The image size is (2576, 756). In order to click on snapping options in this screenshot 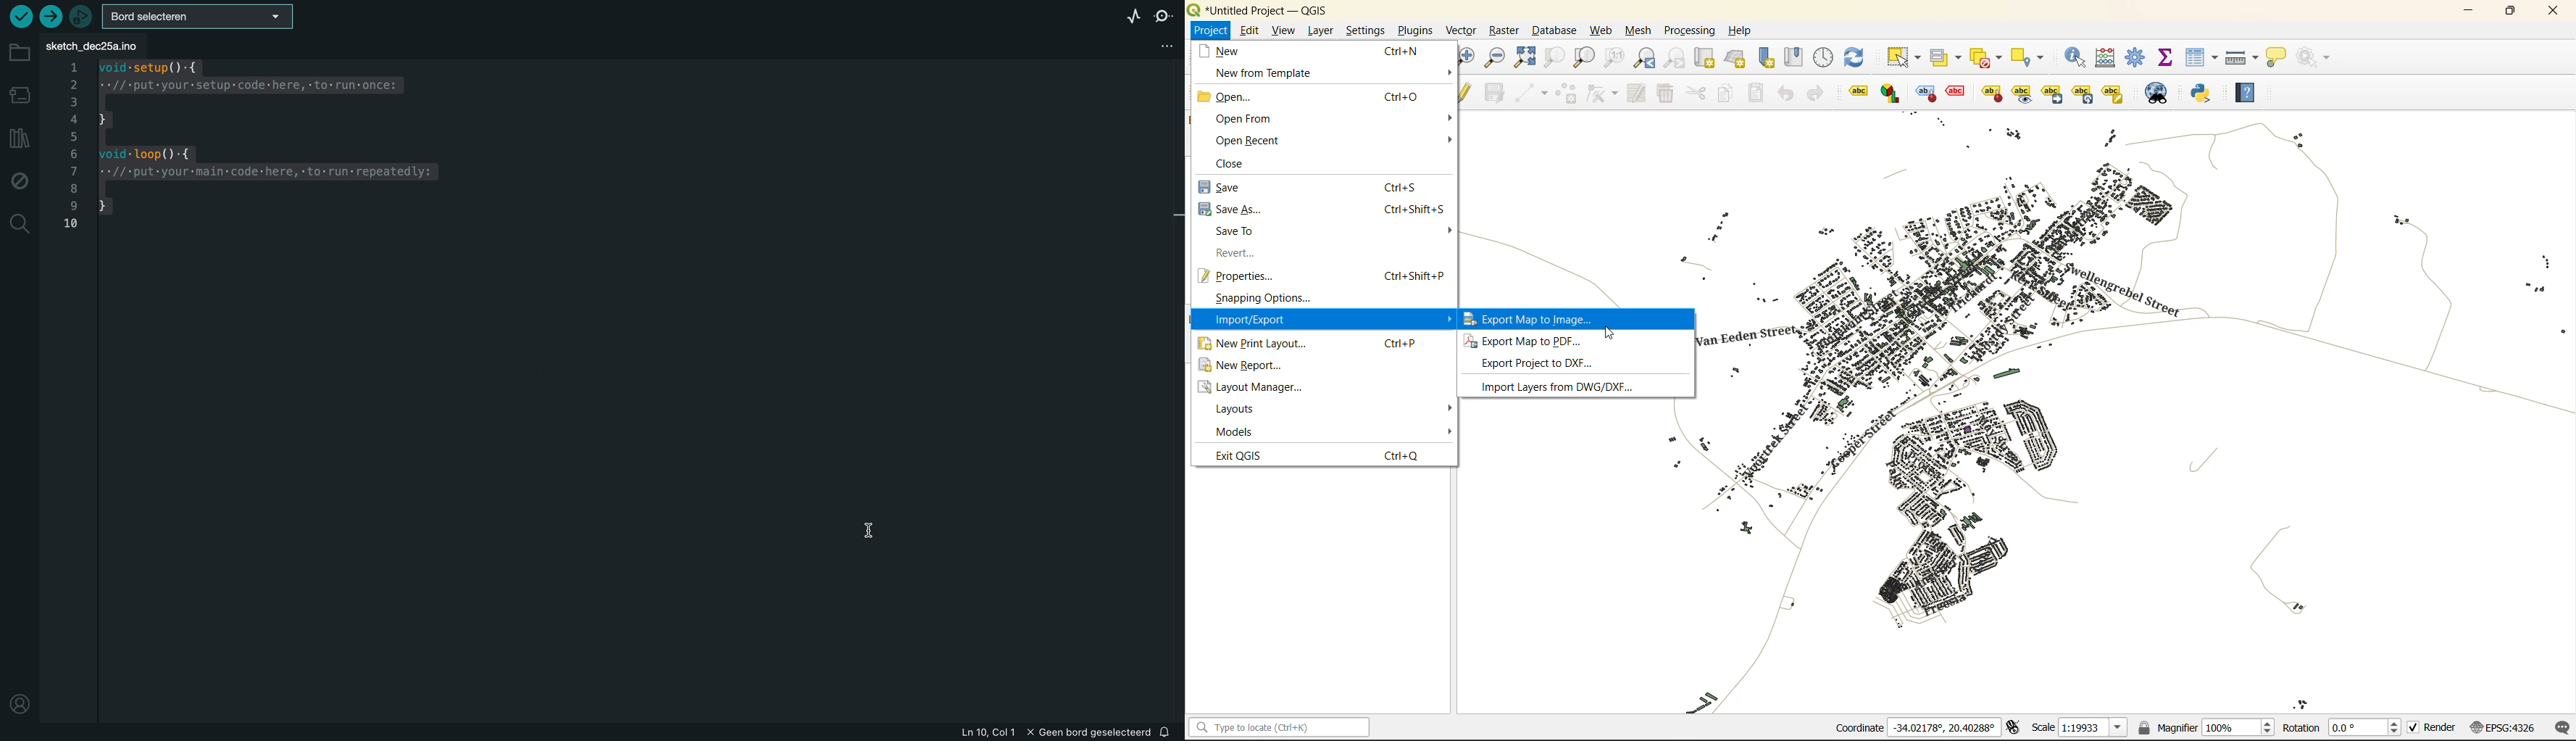, I will do `click(1262, 299)`.